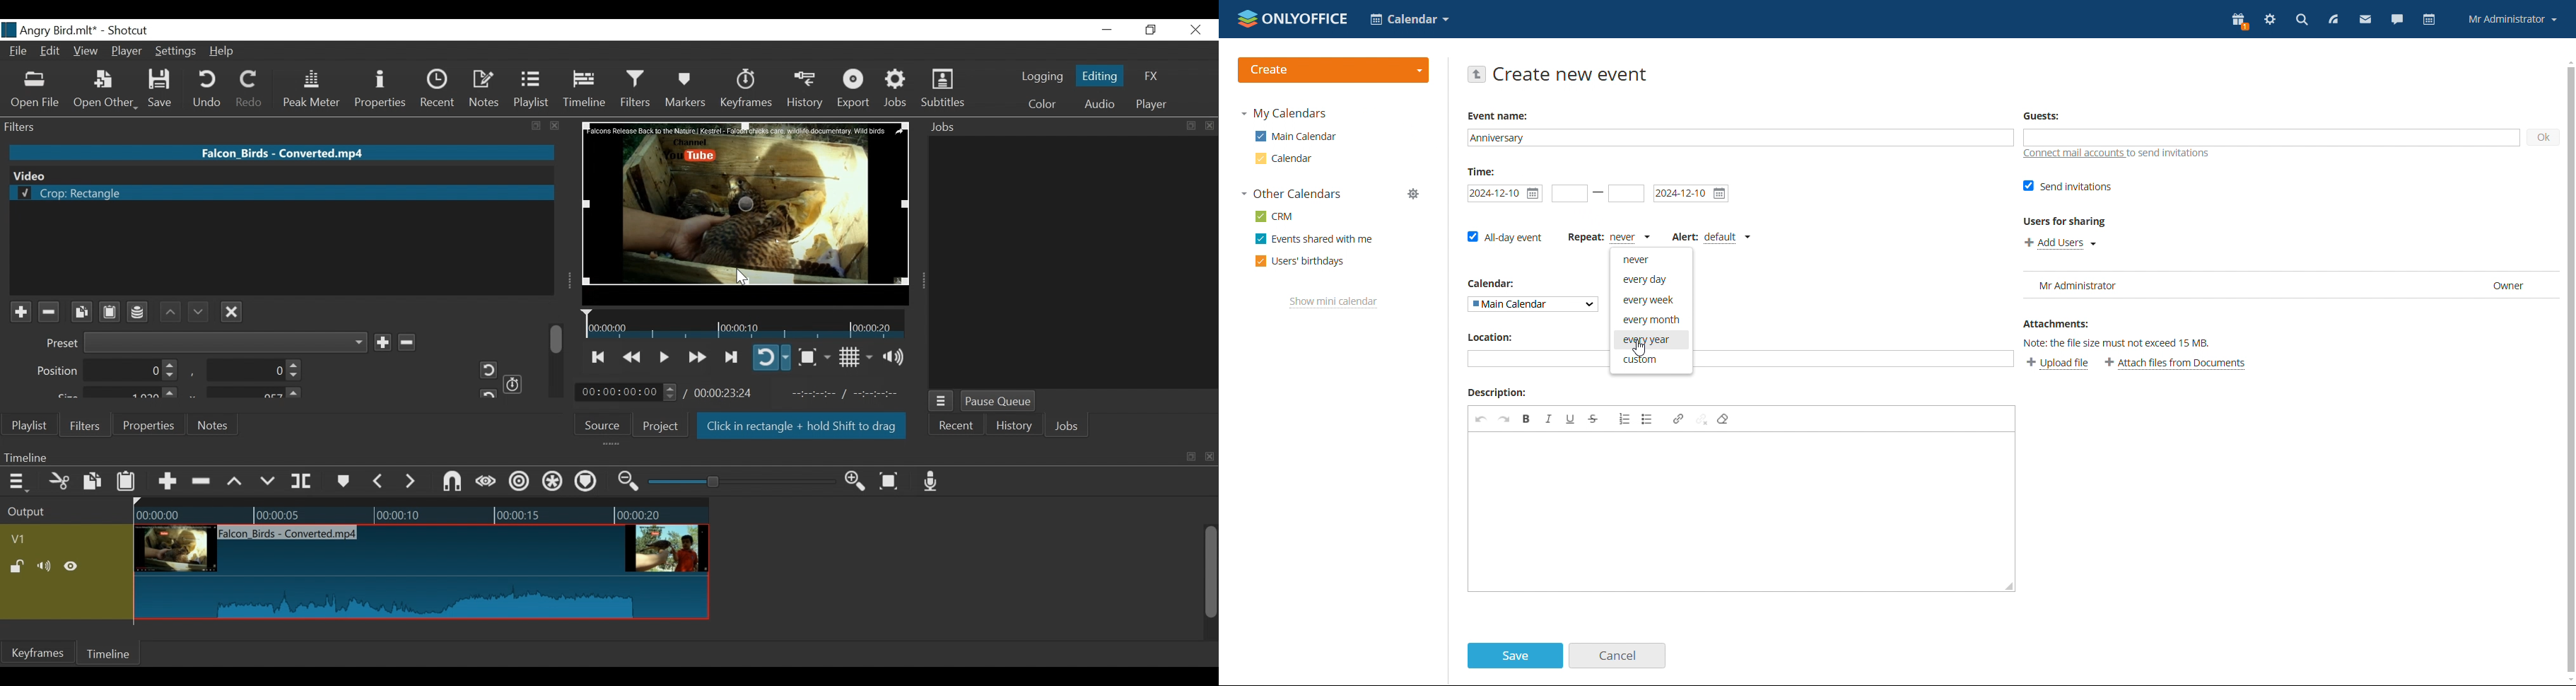 Image resolution: width=2576 pixels, height=700 pixels. What do you see at coordinates (1191, 457) in the screenshot?
I see `copy` at bounding box center [1191, 457].